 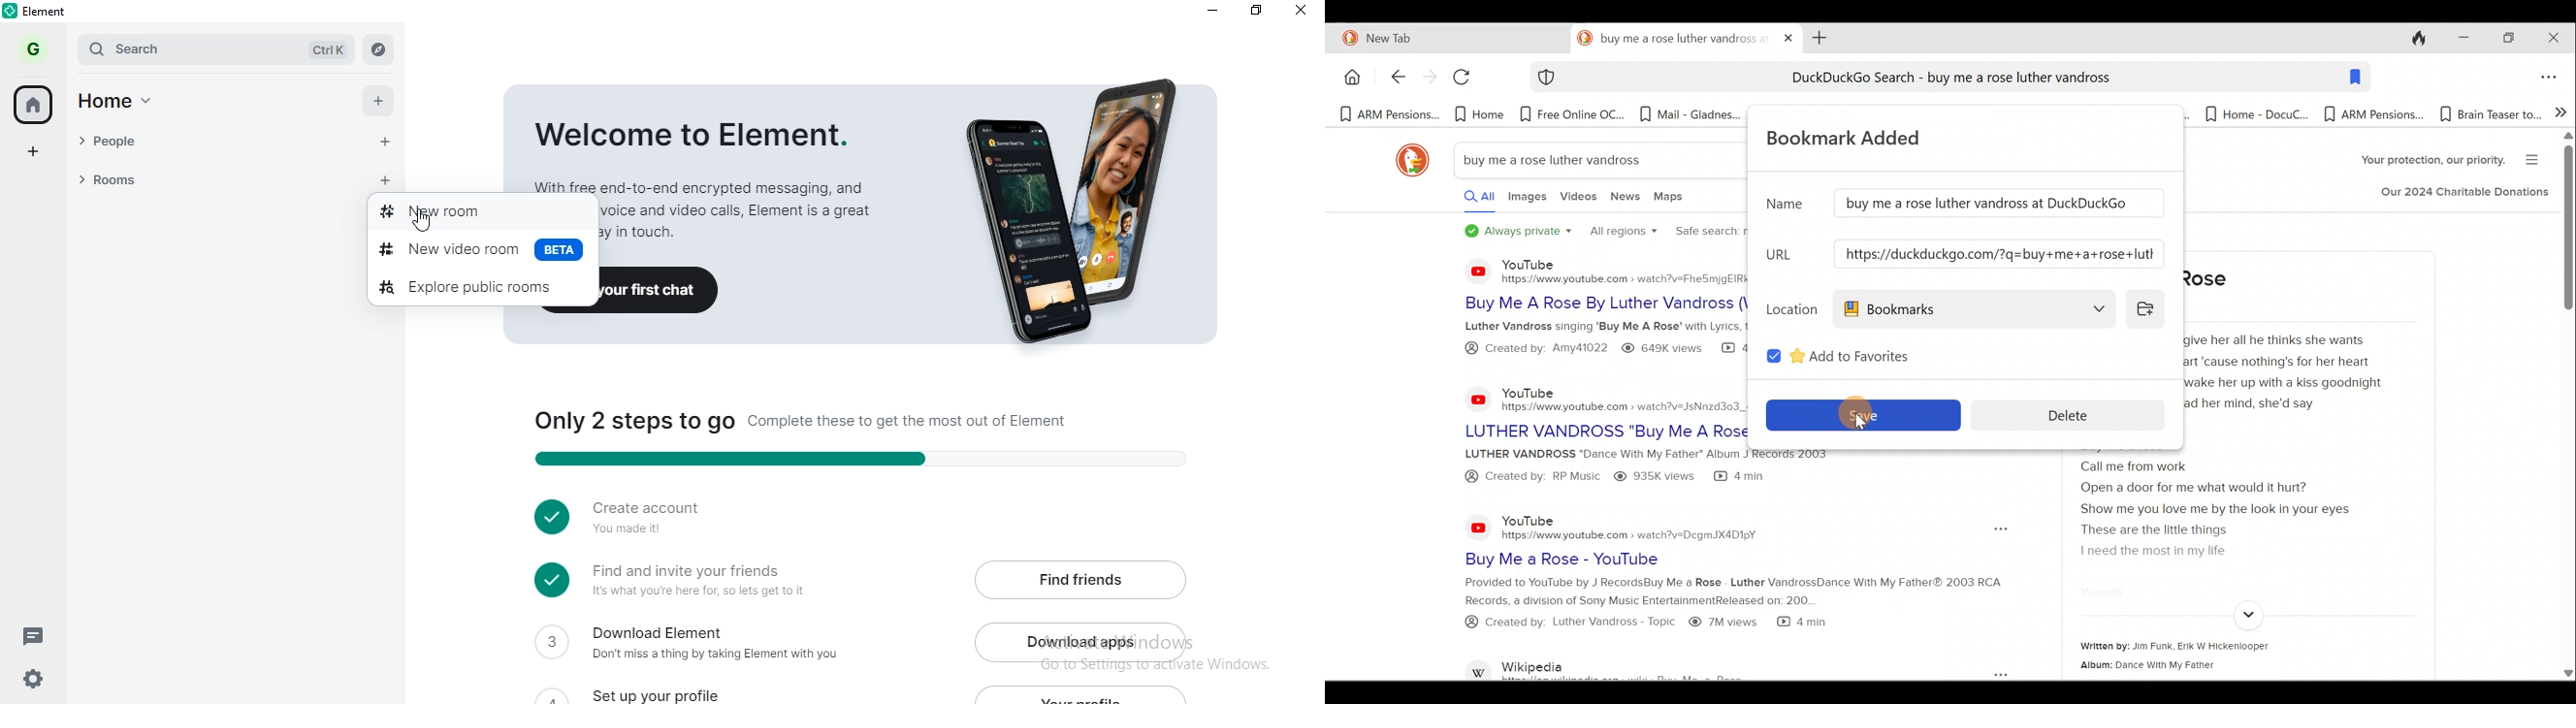 I want to click on Show more bookmarks, so click(x=2562, y=111).